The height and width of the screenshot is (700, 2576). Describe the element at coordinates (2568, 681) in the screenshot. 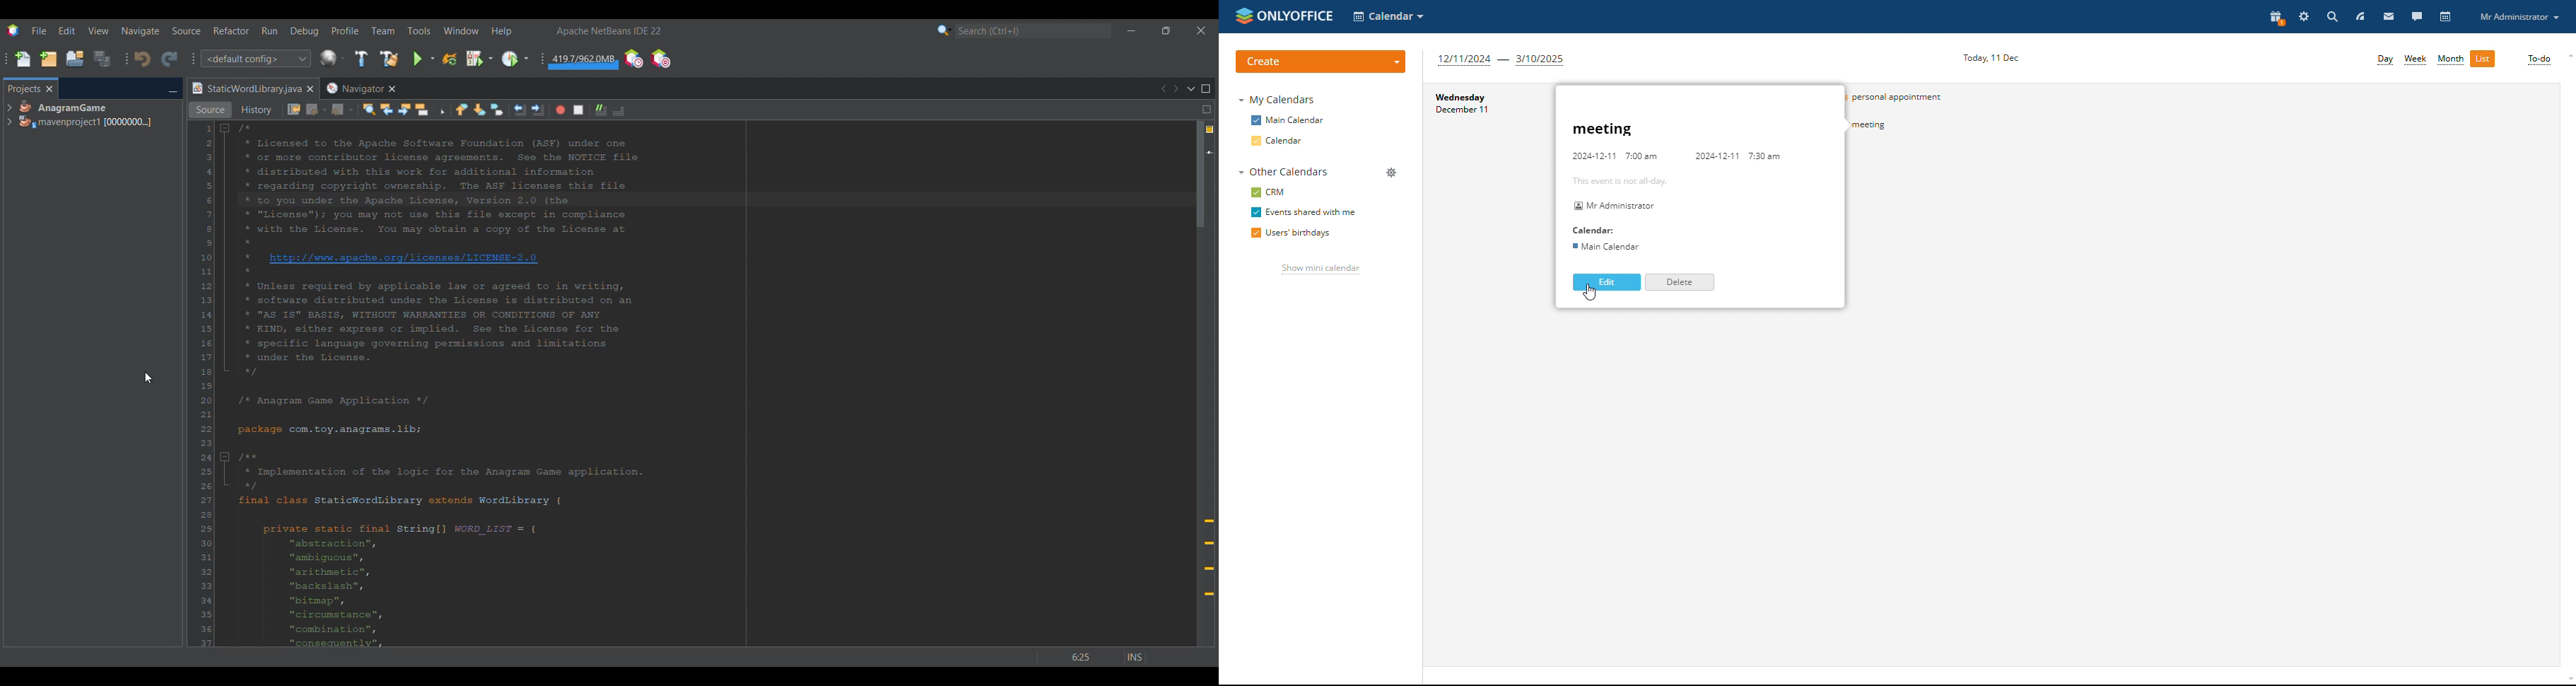

I see `scroll down` at that location.